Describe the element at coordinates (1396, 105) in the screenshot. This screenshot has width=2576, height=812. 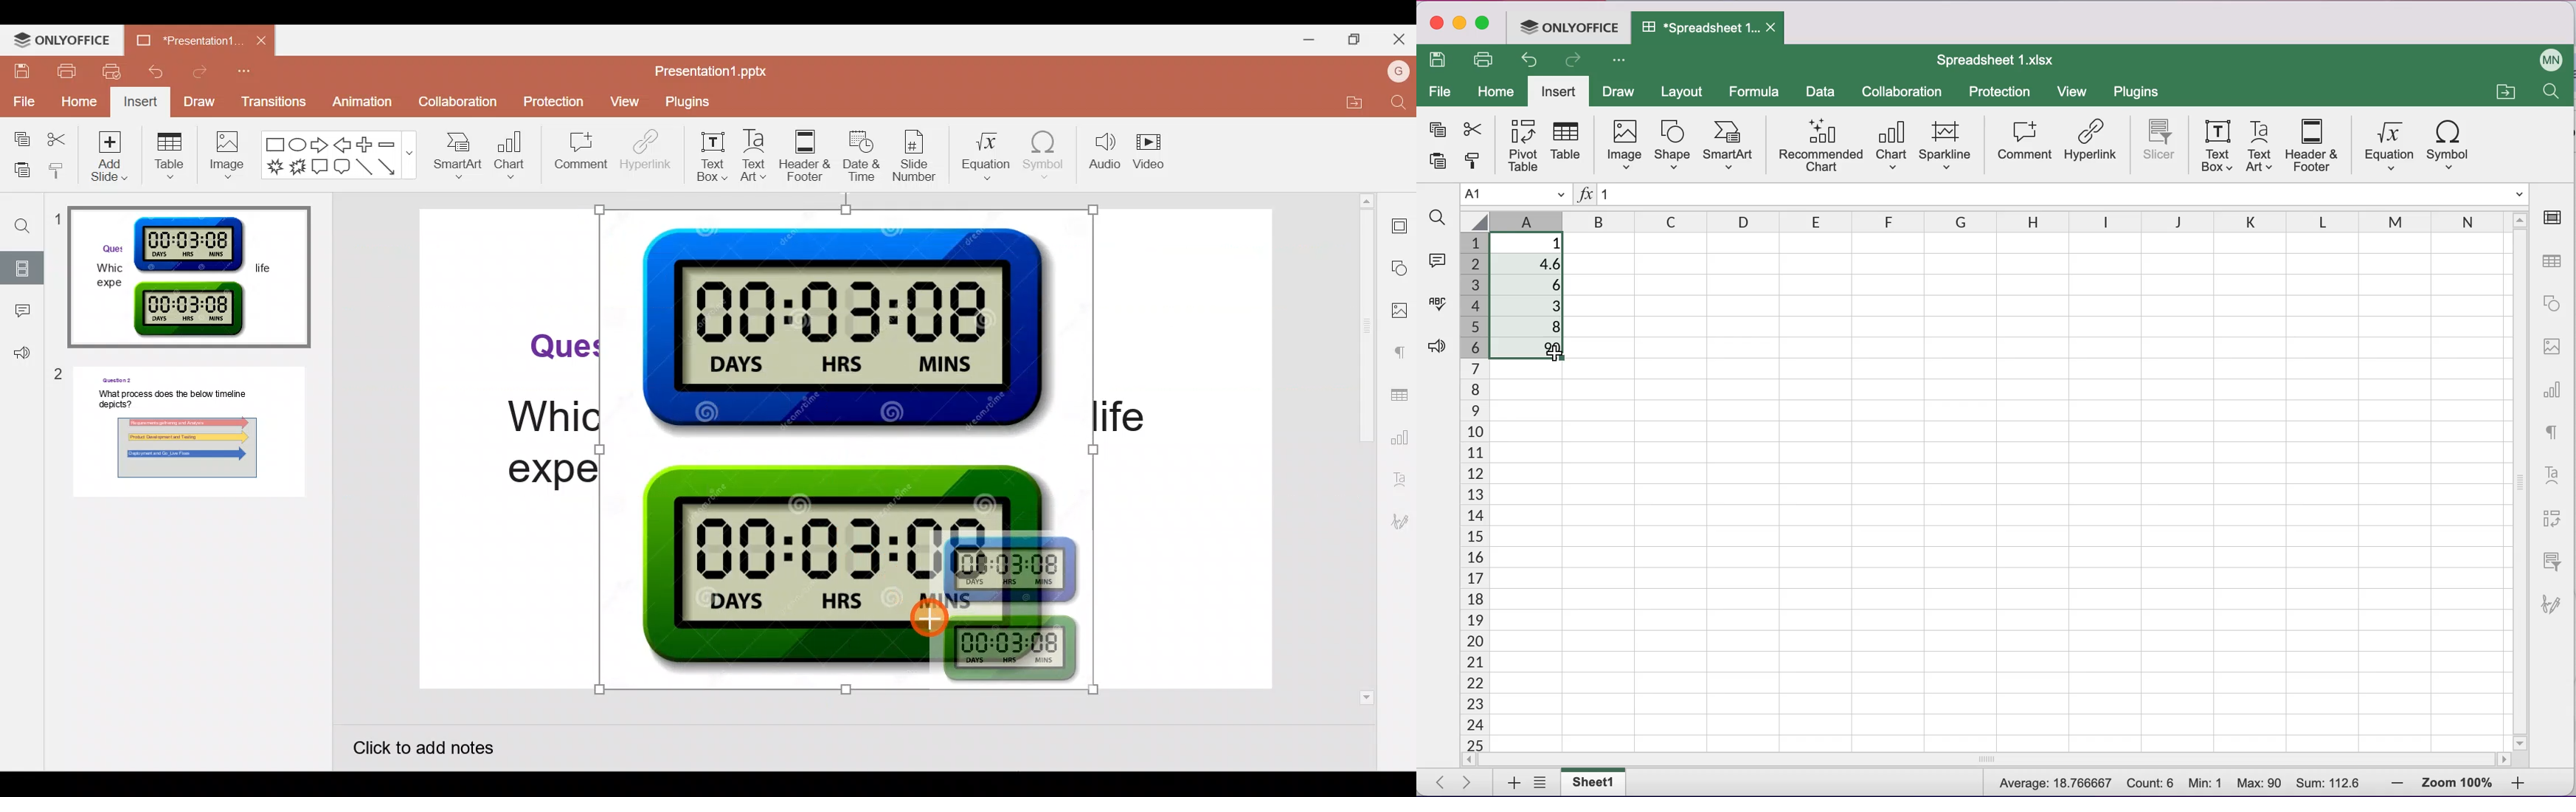
I see `Find` at that location.